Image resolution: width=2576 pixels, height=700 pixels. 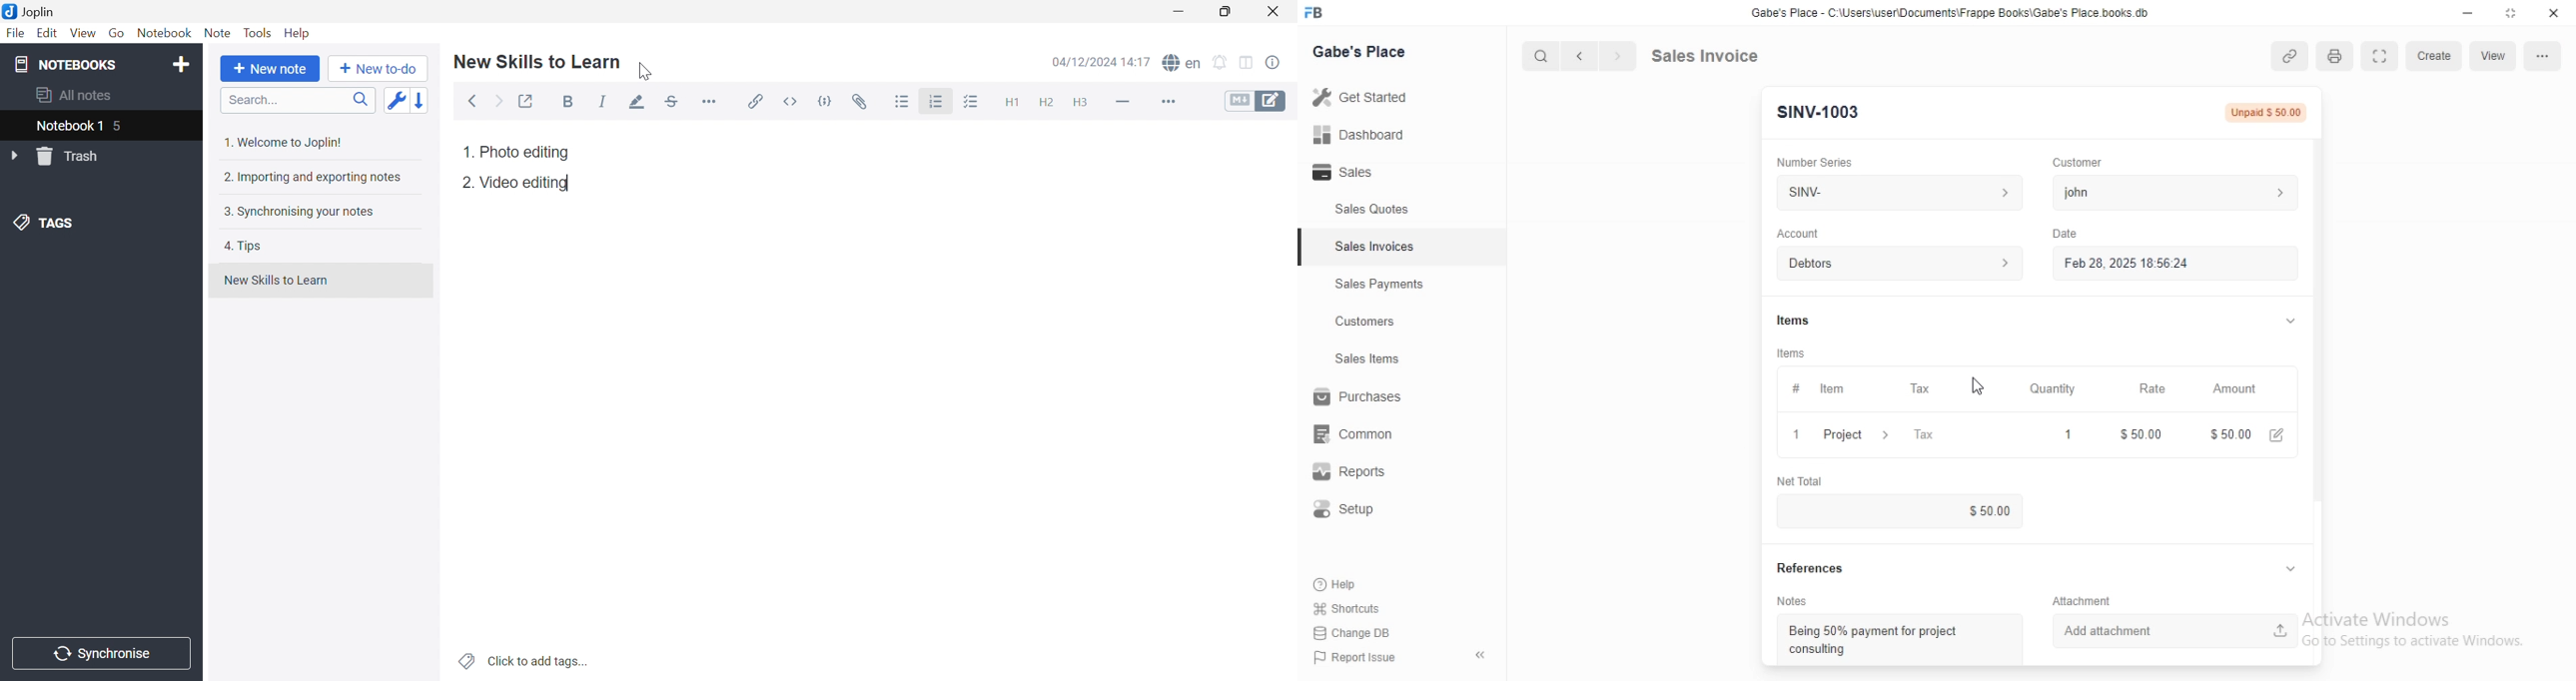 I want to click on Customers., so click(x=1359, y=324).